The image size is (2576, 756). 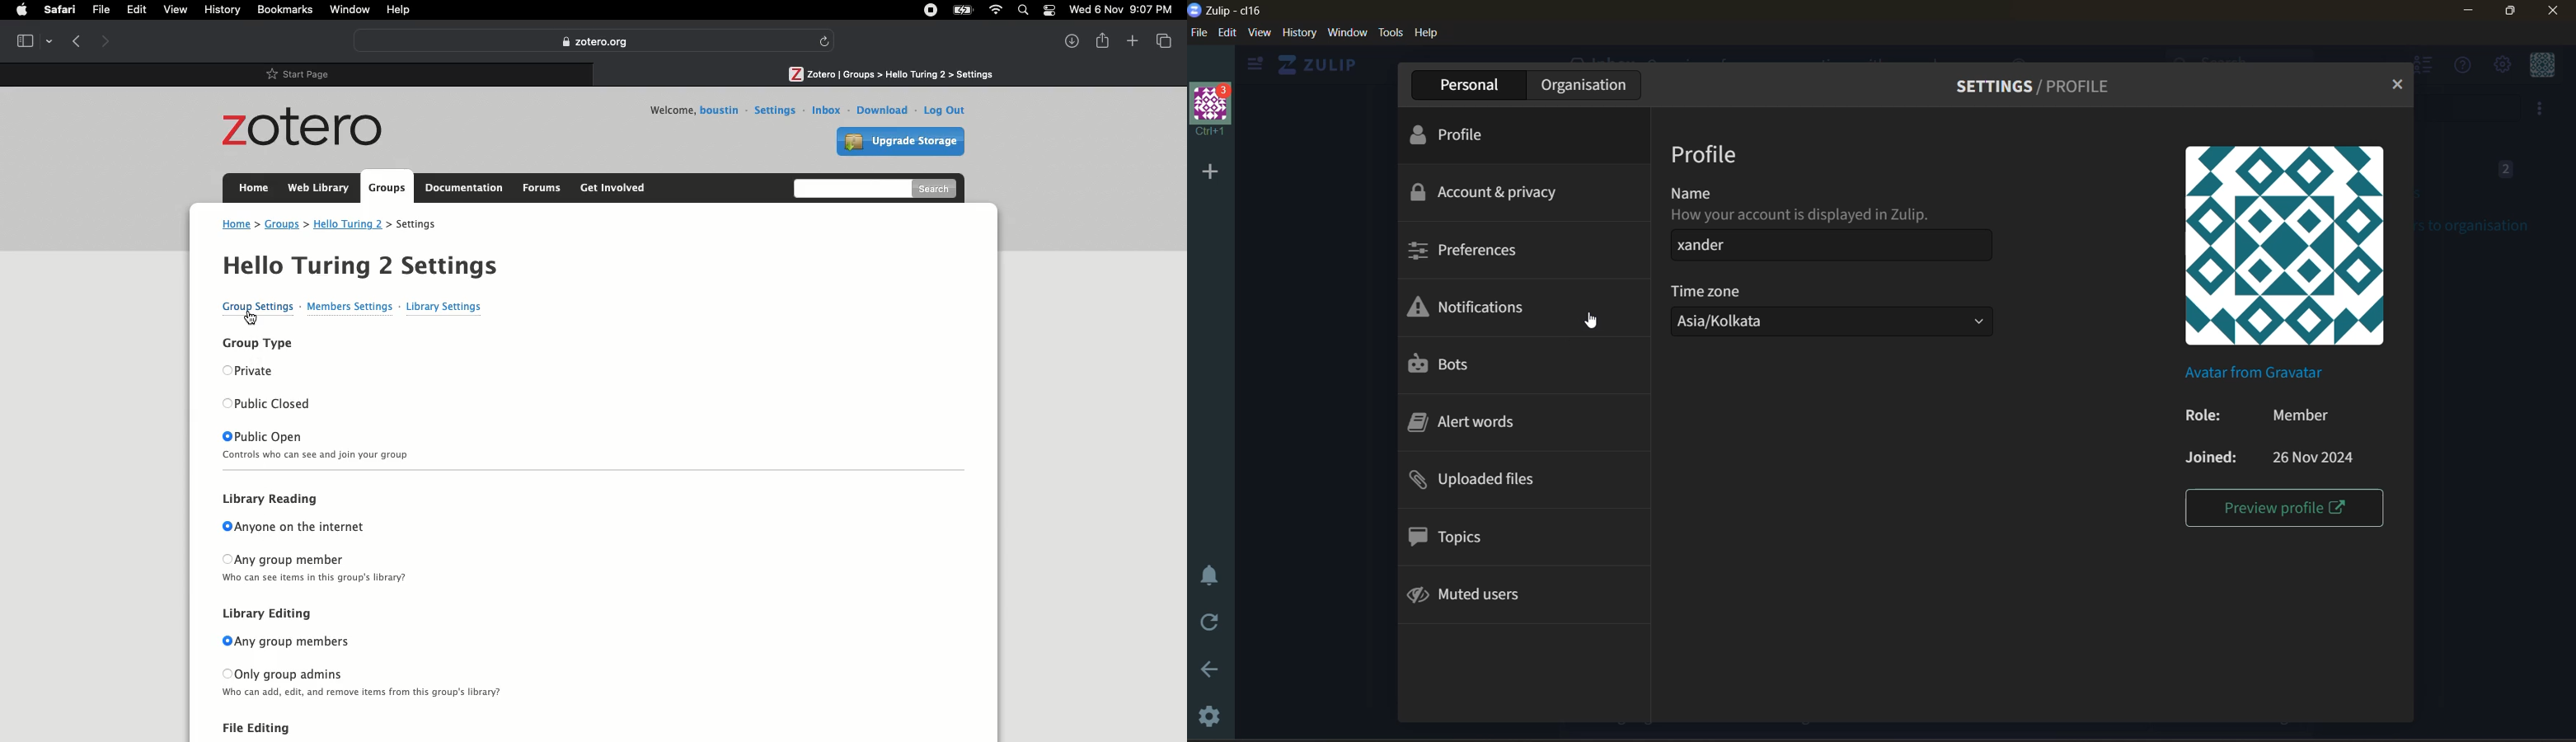 What do you see at coordinates (1445, 364) in the screenshot?
I see `bots` at bounding box center [1445, 364].